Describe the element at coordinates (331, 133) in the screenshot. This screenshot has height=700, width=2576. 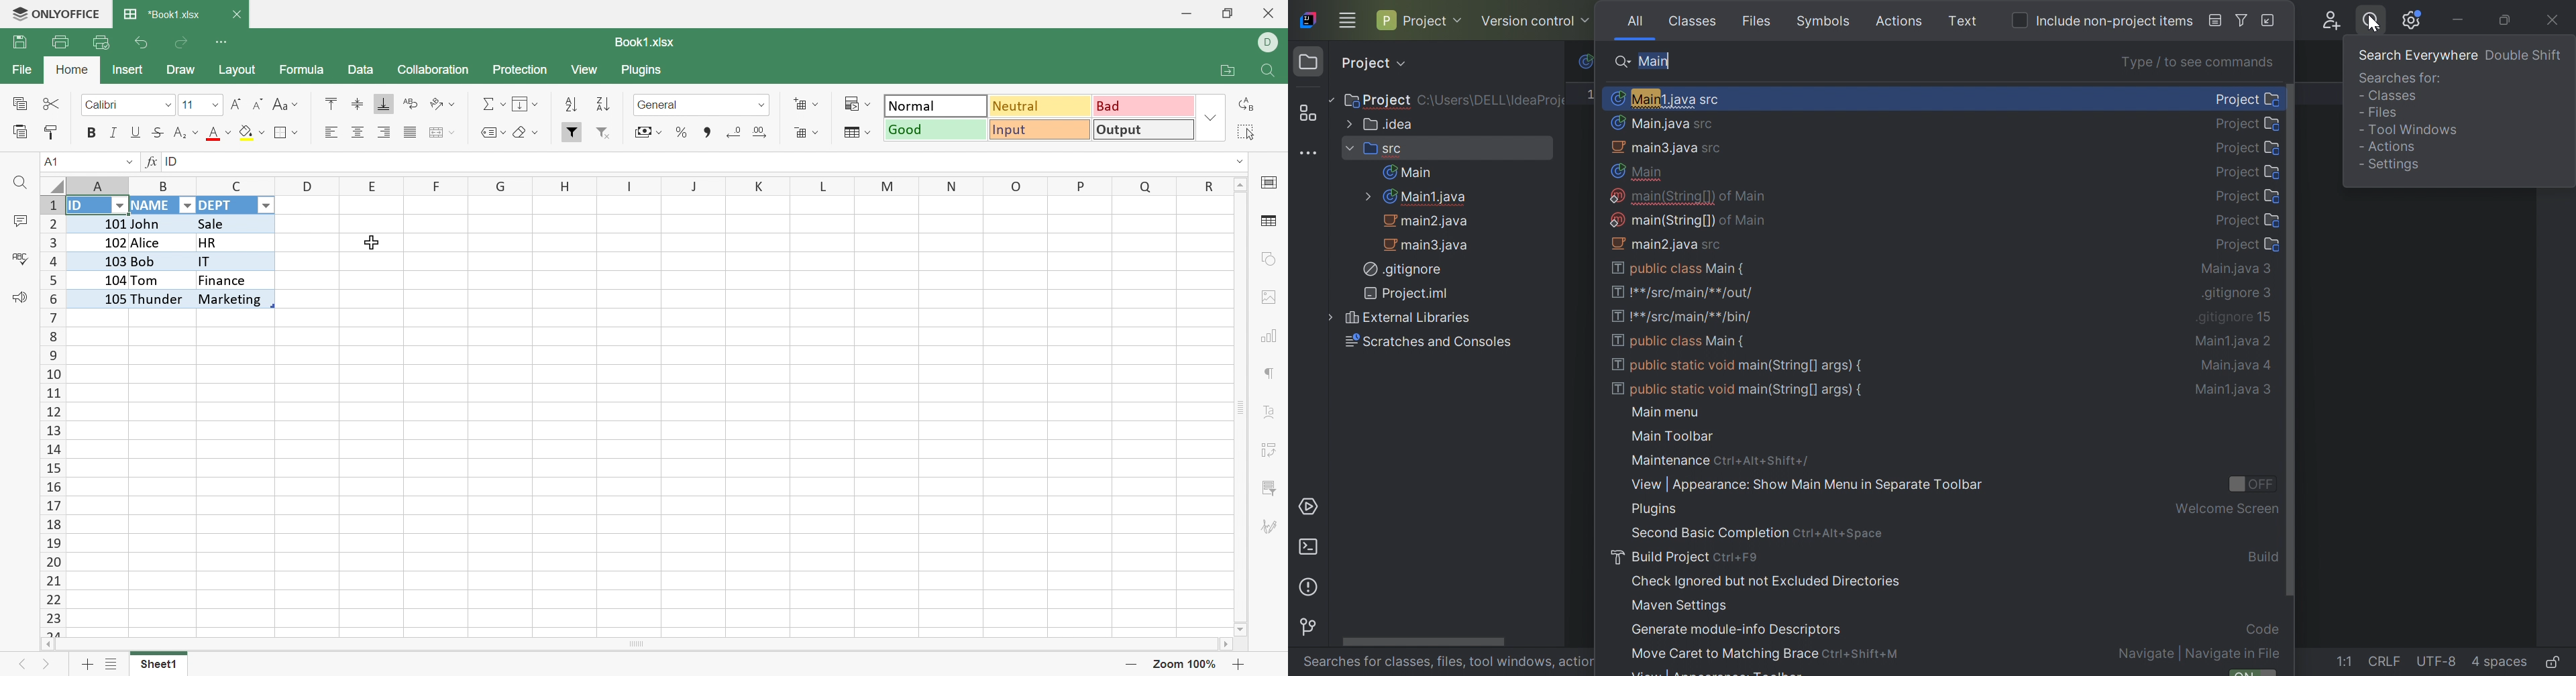
I see `Align Left` at that location.